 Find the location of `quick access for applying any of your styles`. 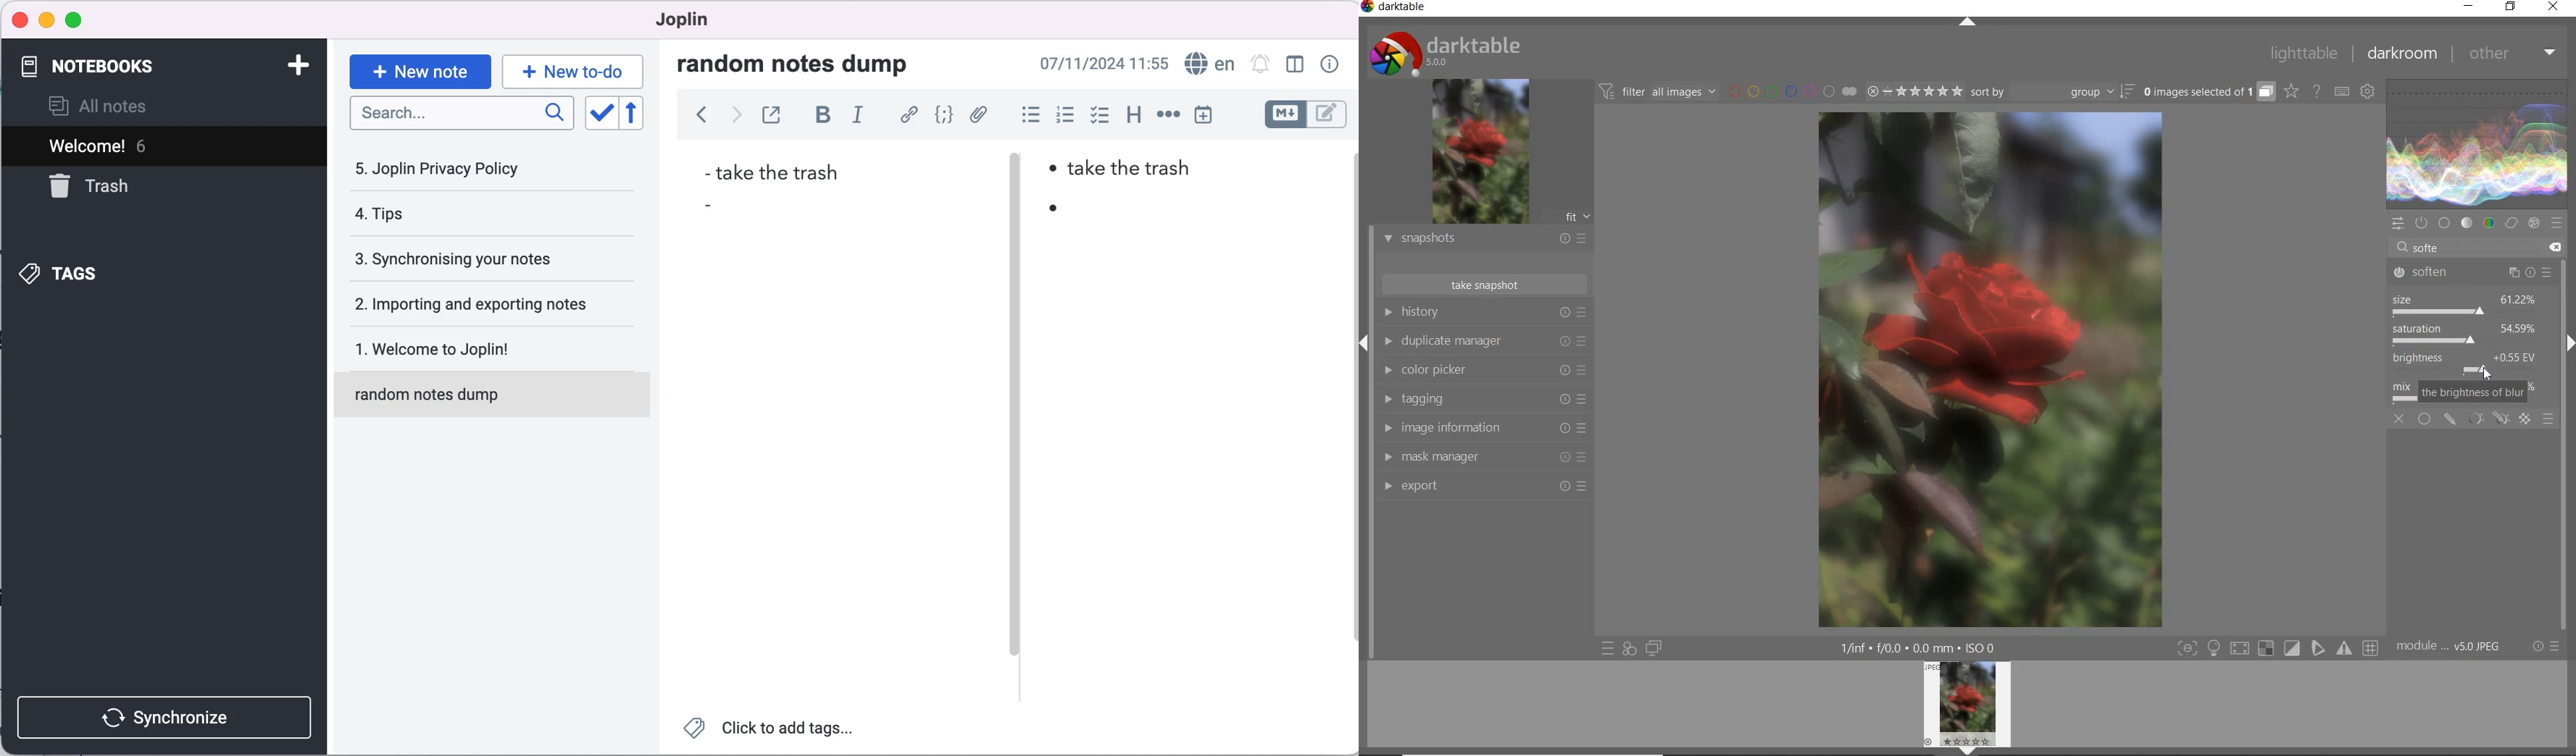

quick access for applying any of your styles is located at coordinates (1629, 650).